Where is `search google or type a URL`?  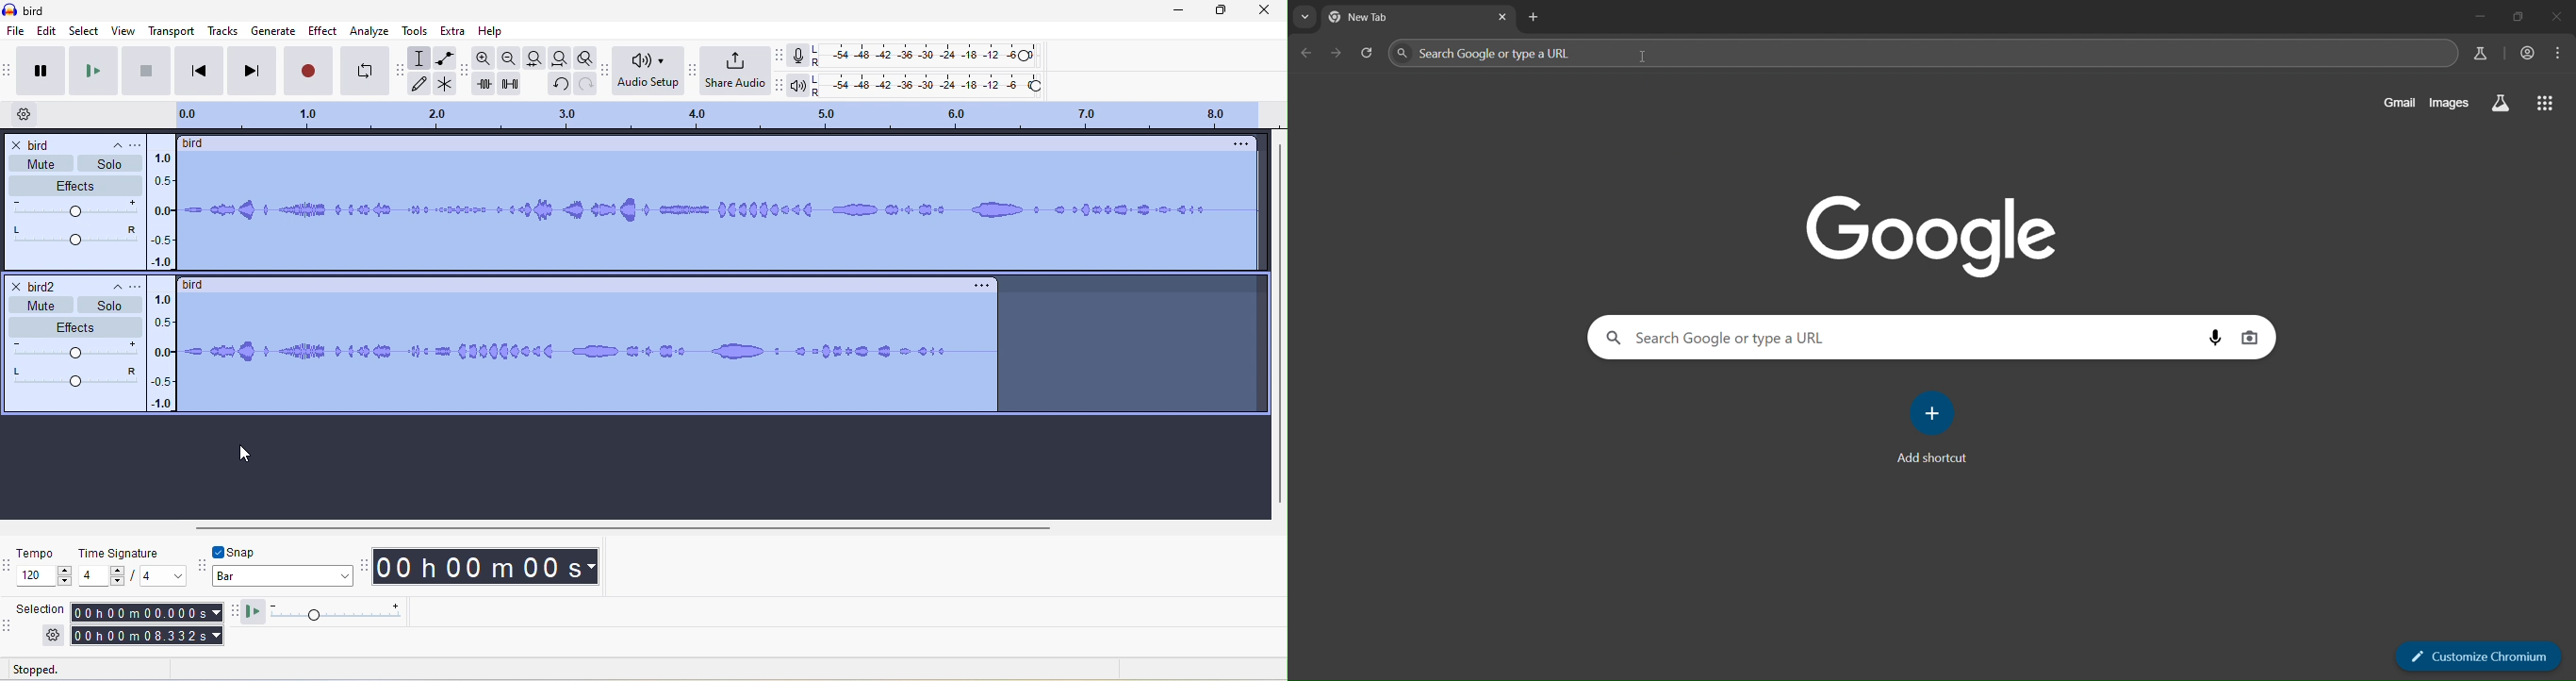 search google or type a URL is located at coordinates (1920, 54).